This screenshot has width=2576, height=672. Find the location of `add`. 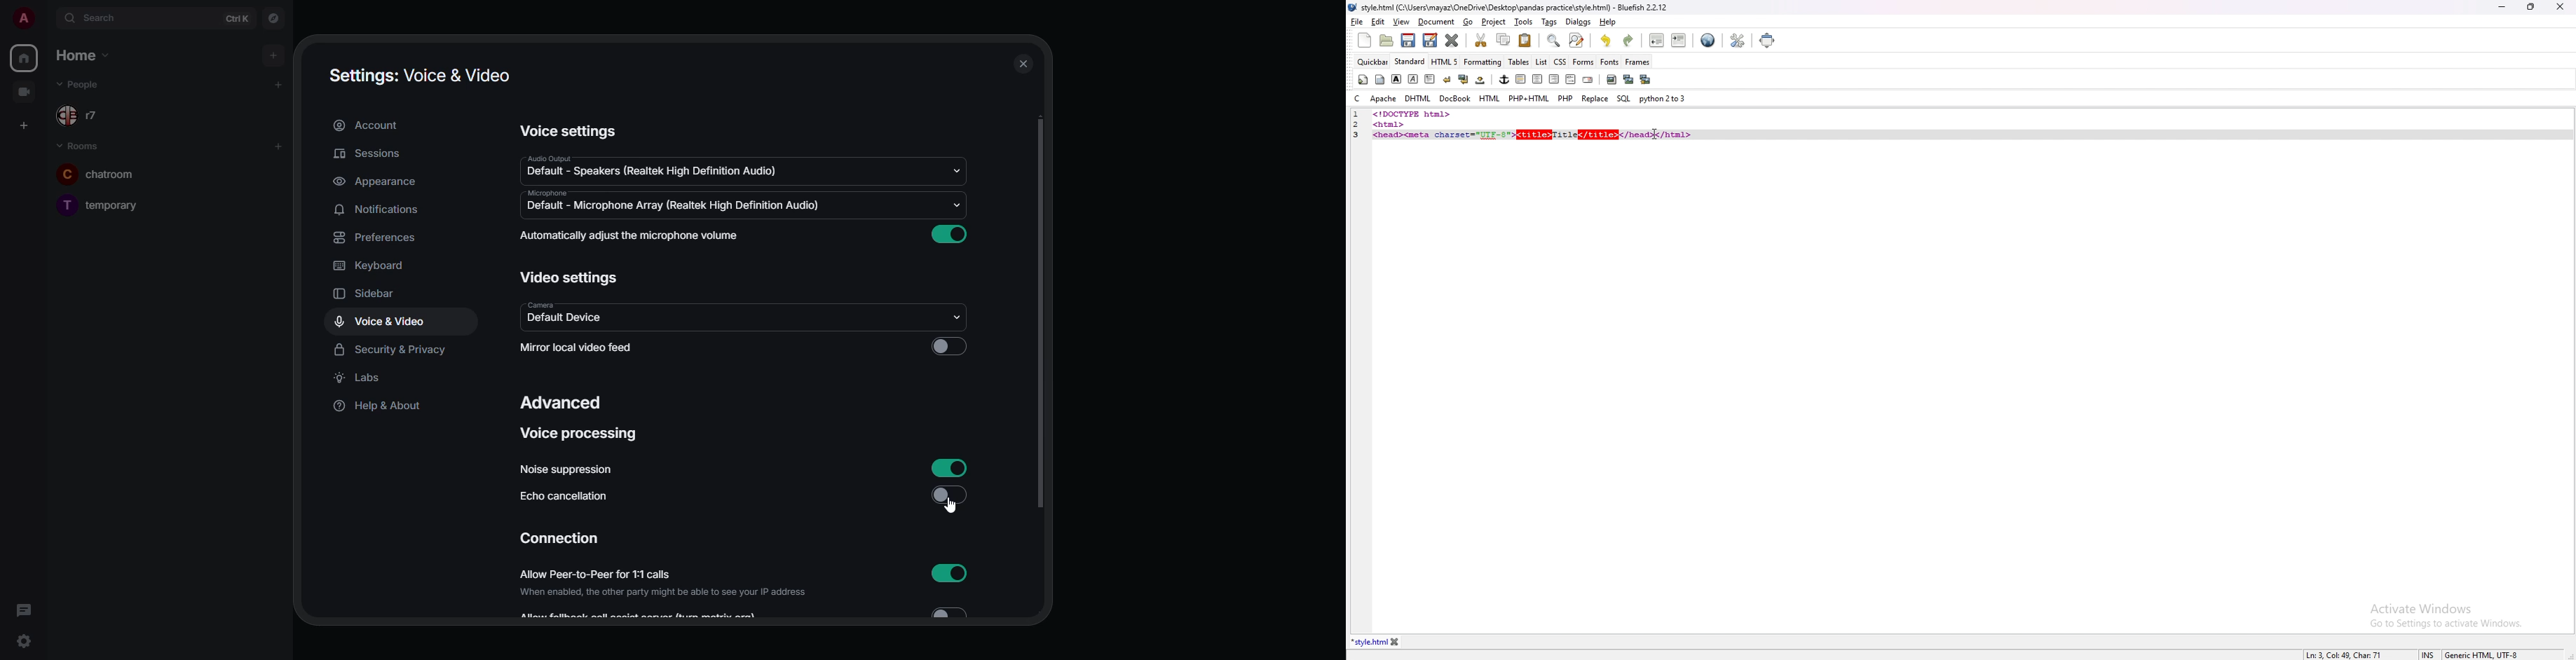

add is located at coordinates (278, 84).